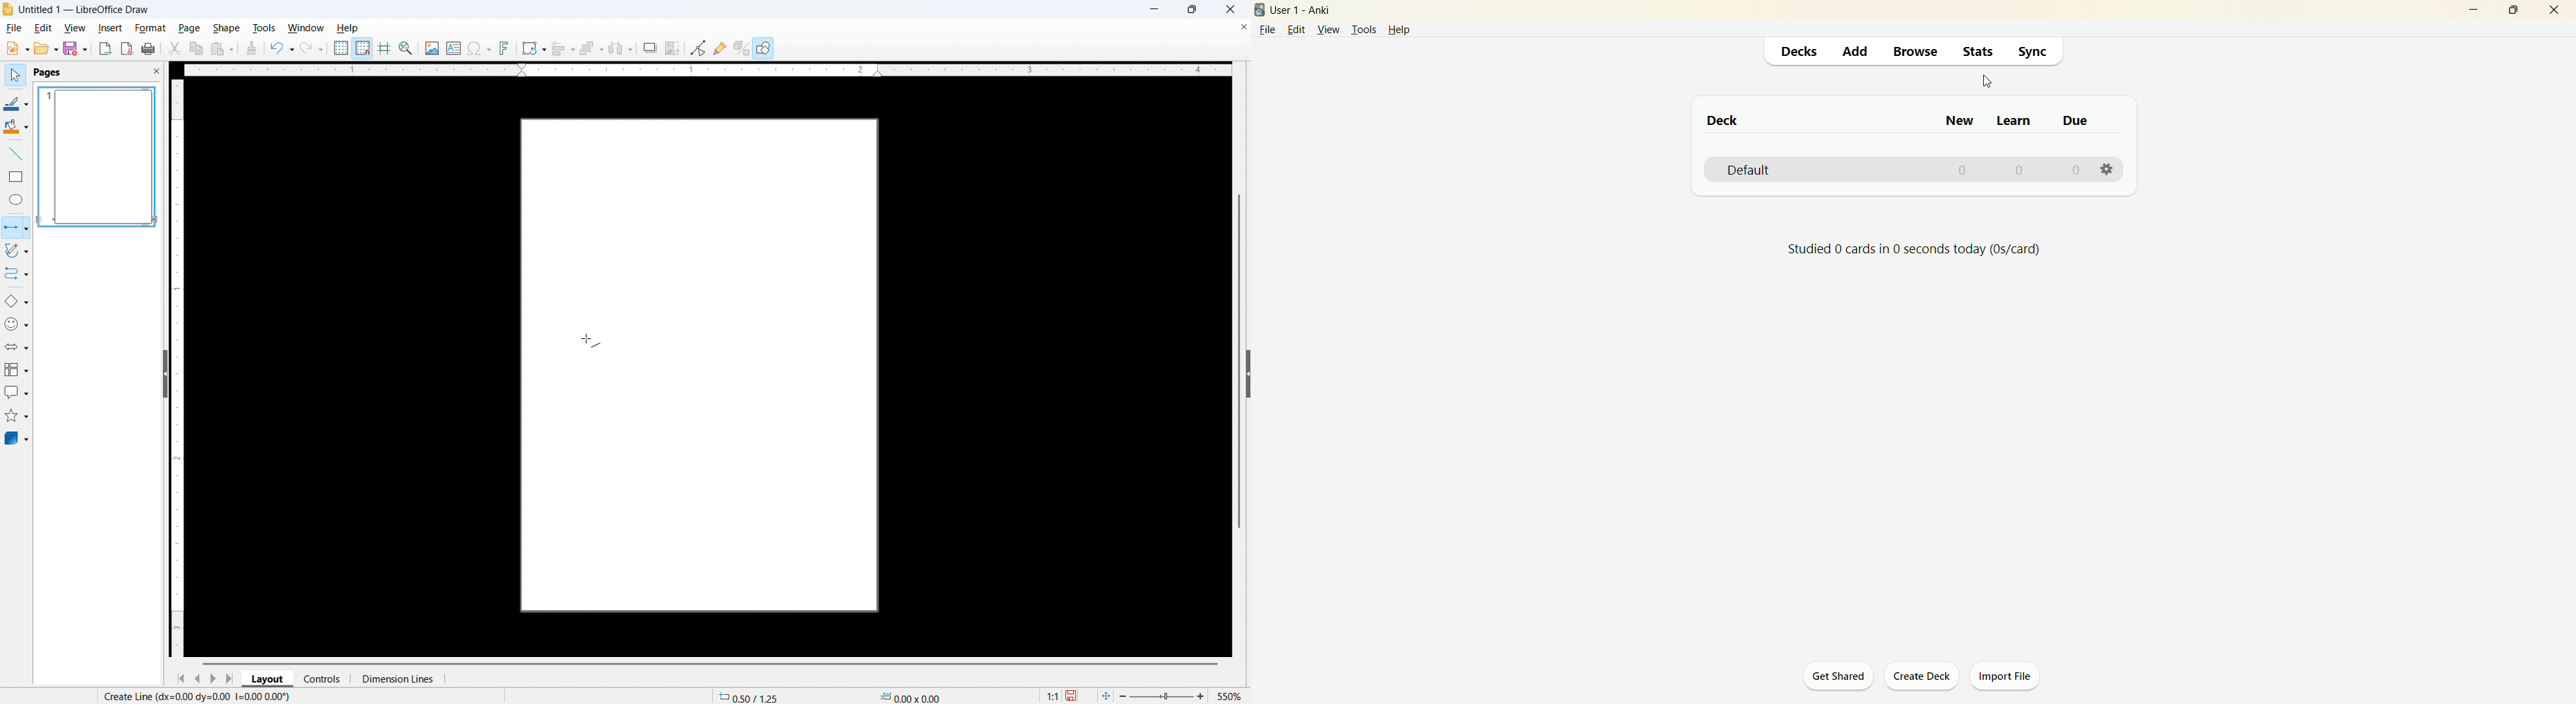 The height and width of the screenshot is (728, 2576). Describe the element at coordinates (16, 370) in the screenshot. I see `Flow chart ` at that location.